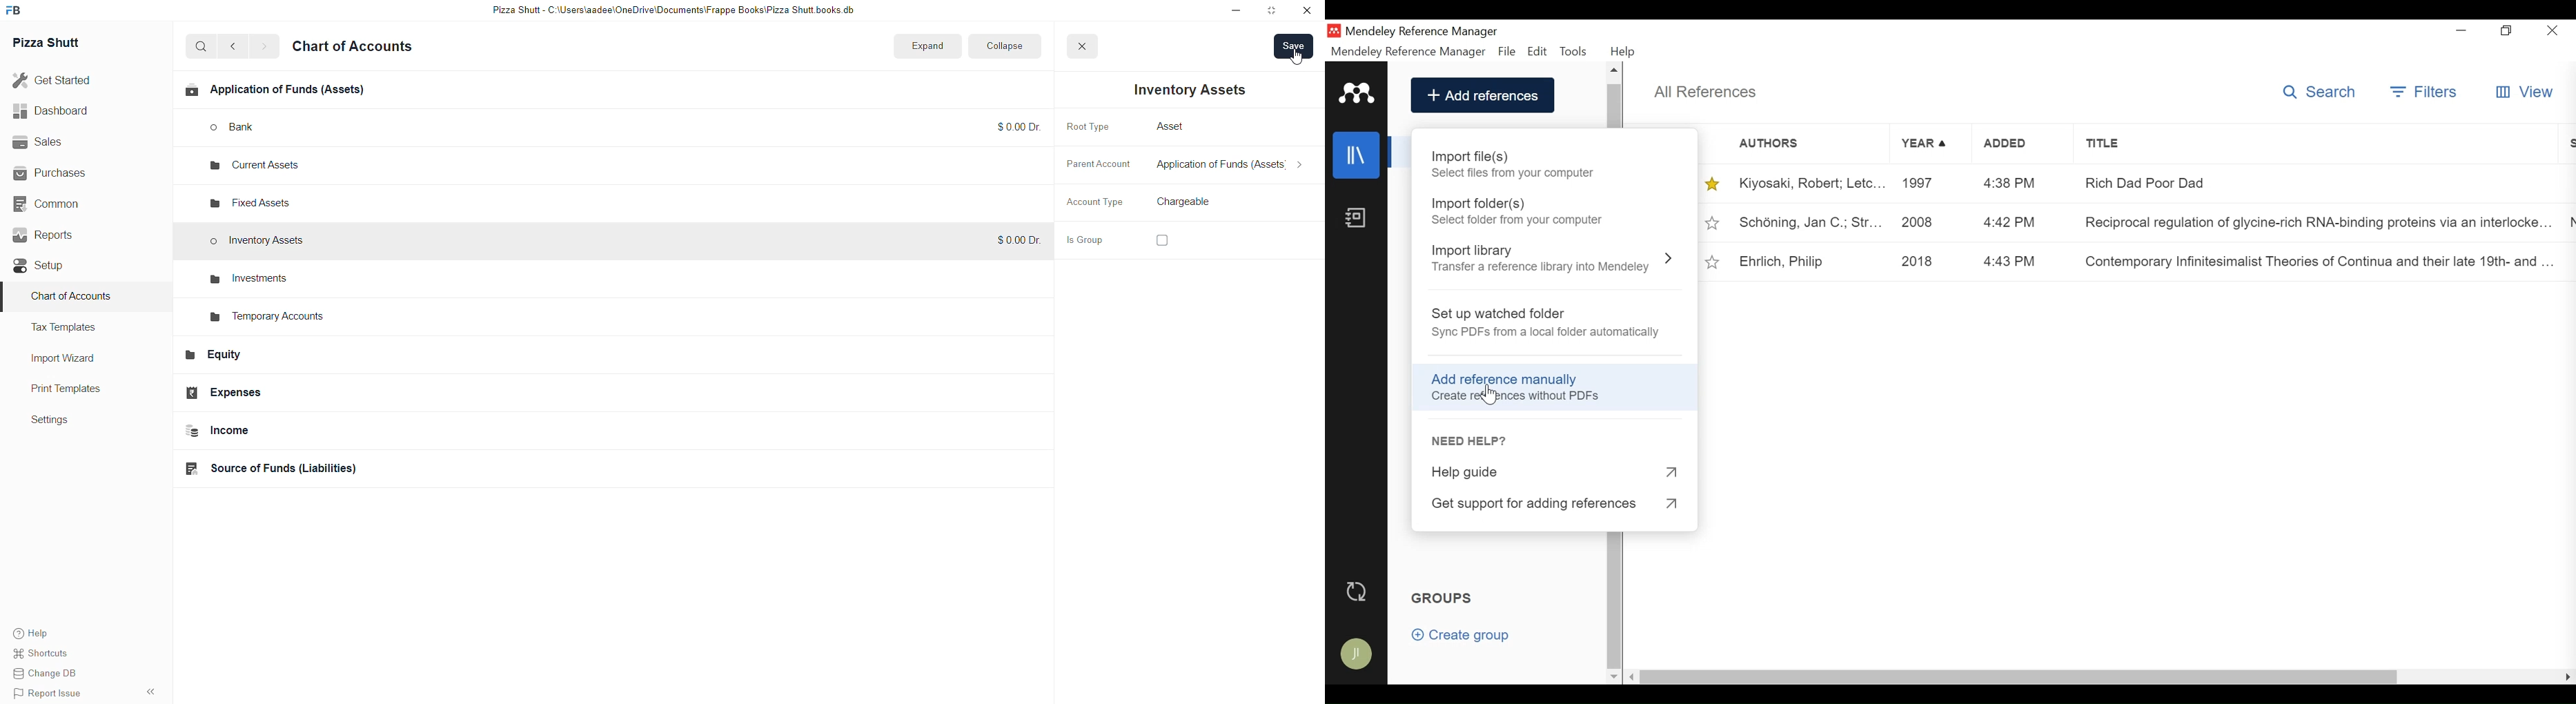  I want to click on Pizza Shutt - C:\Users\aadee\OneDrive\Documents|\Frappe Books\Pizza Shutt books.db, so click(672, 11).